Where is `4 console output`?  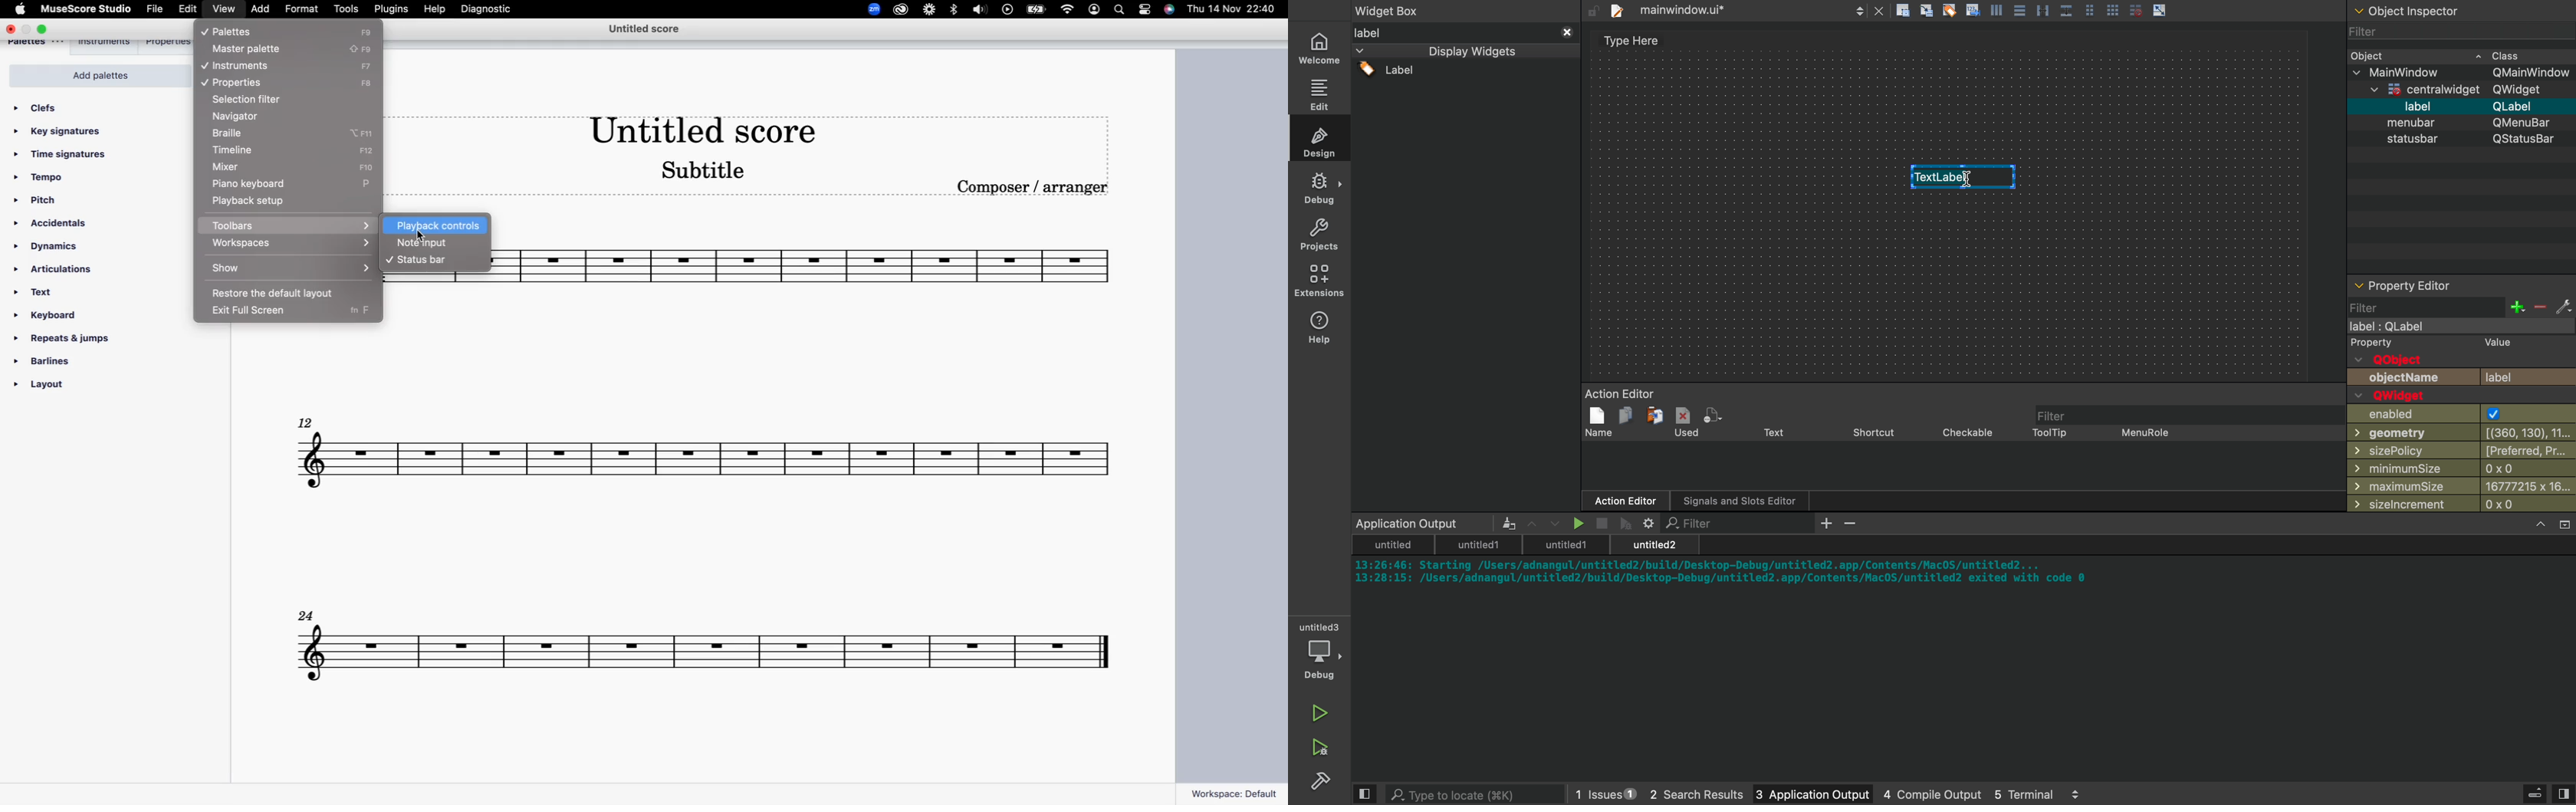
4 console output is located at coordinates (1920, 795).